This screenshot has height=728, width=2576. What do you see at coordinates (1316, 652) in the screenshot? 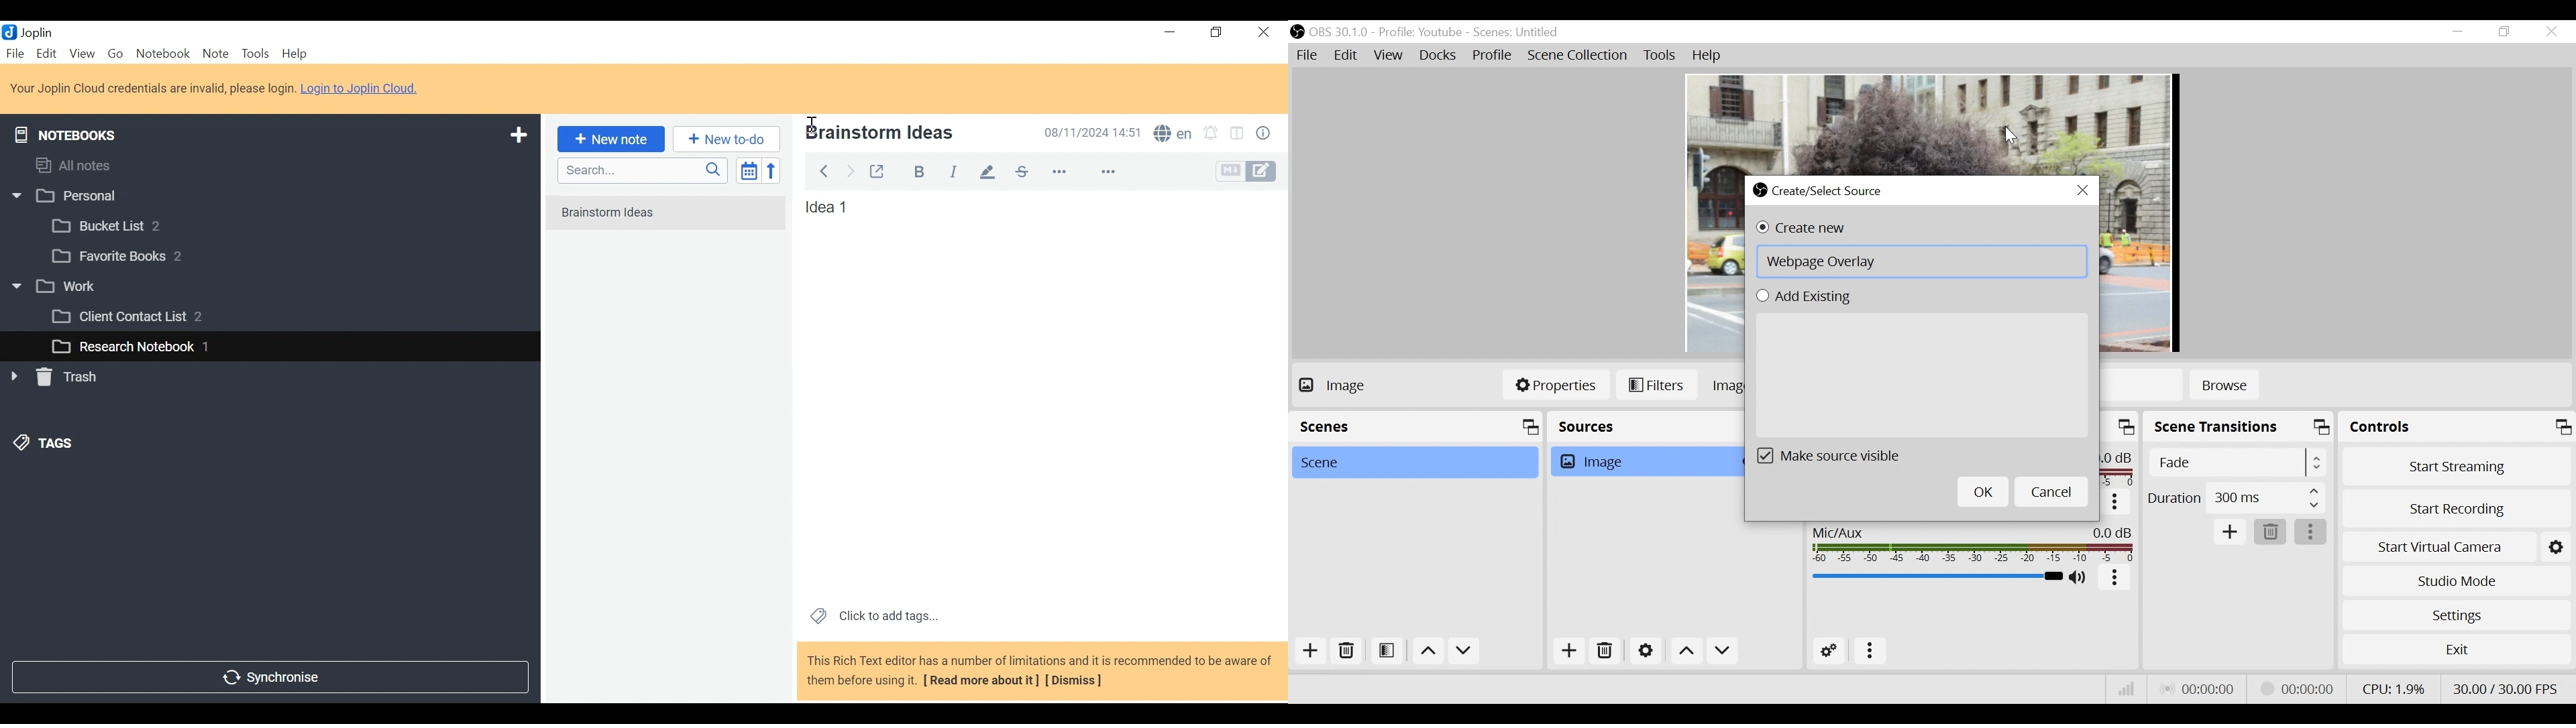
I see `Add` at bounding box center [1316, 652].